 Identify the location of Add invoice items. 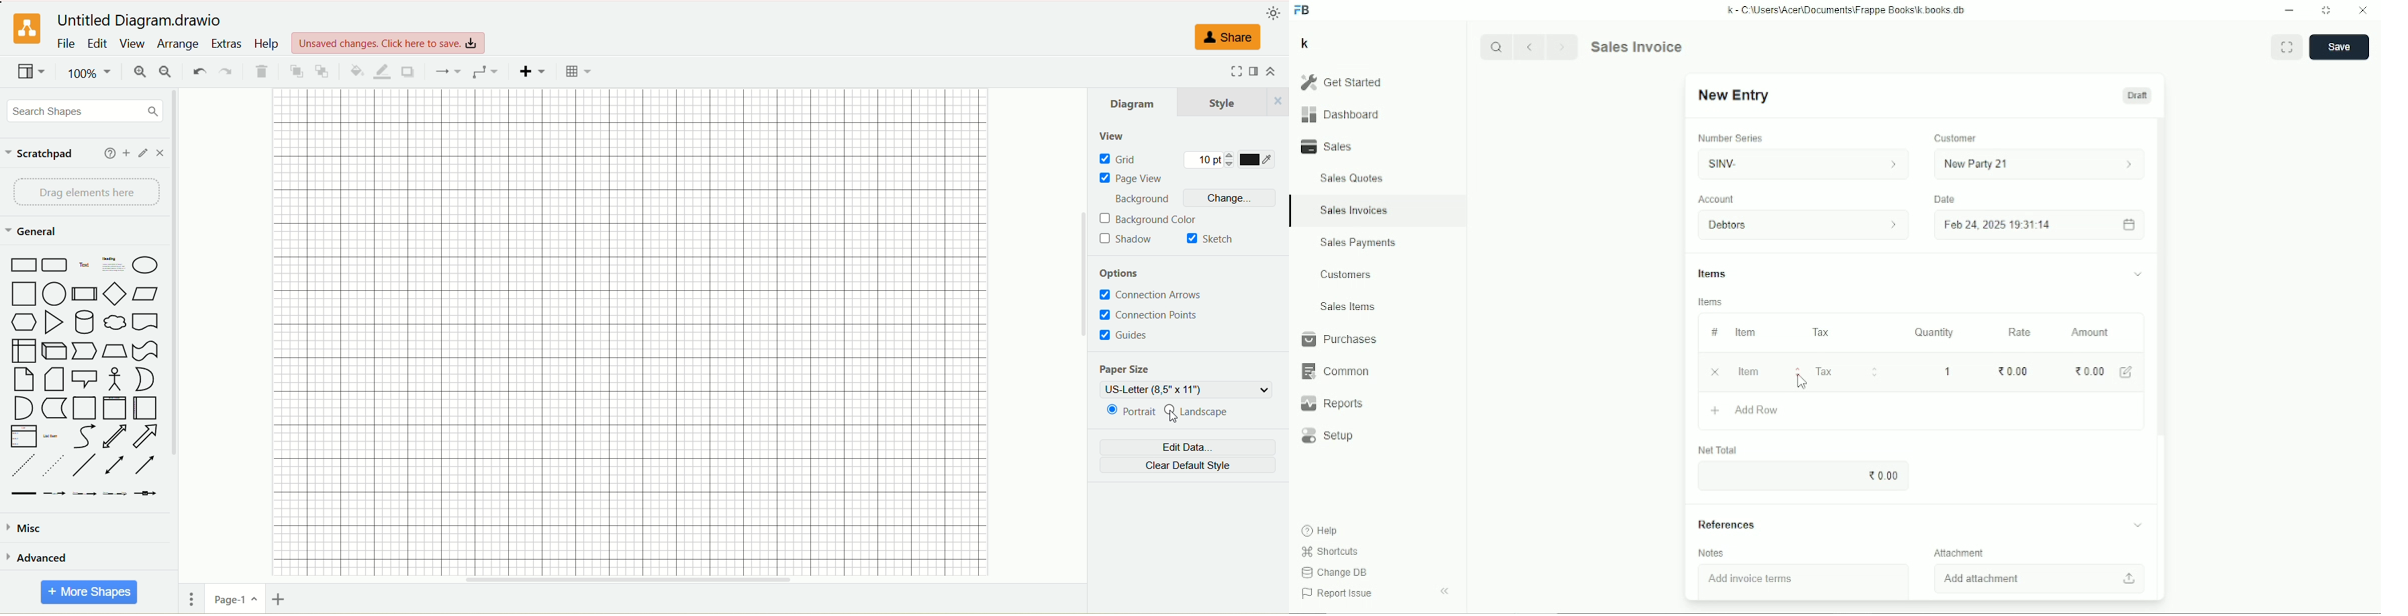
(1750, 580).